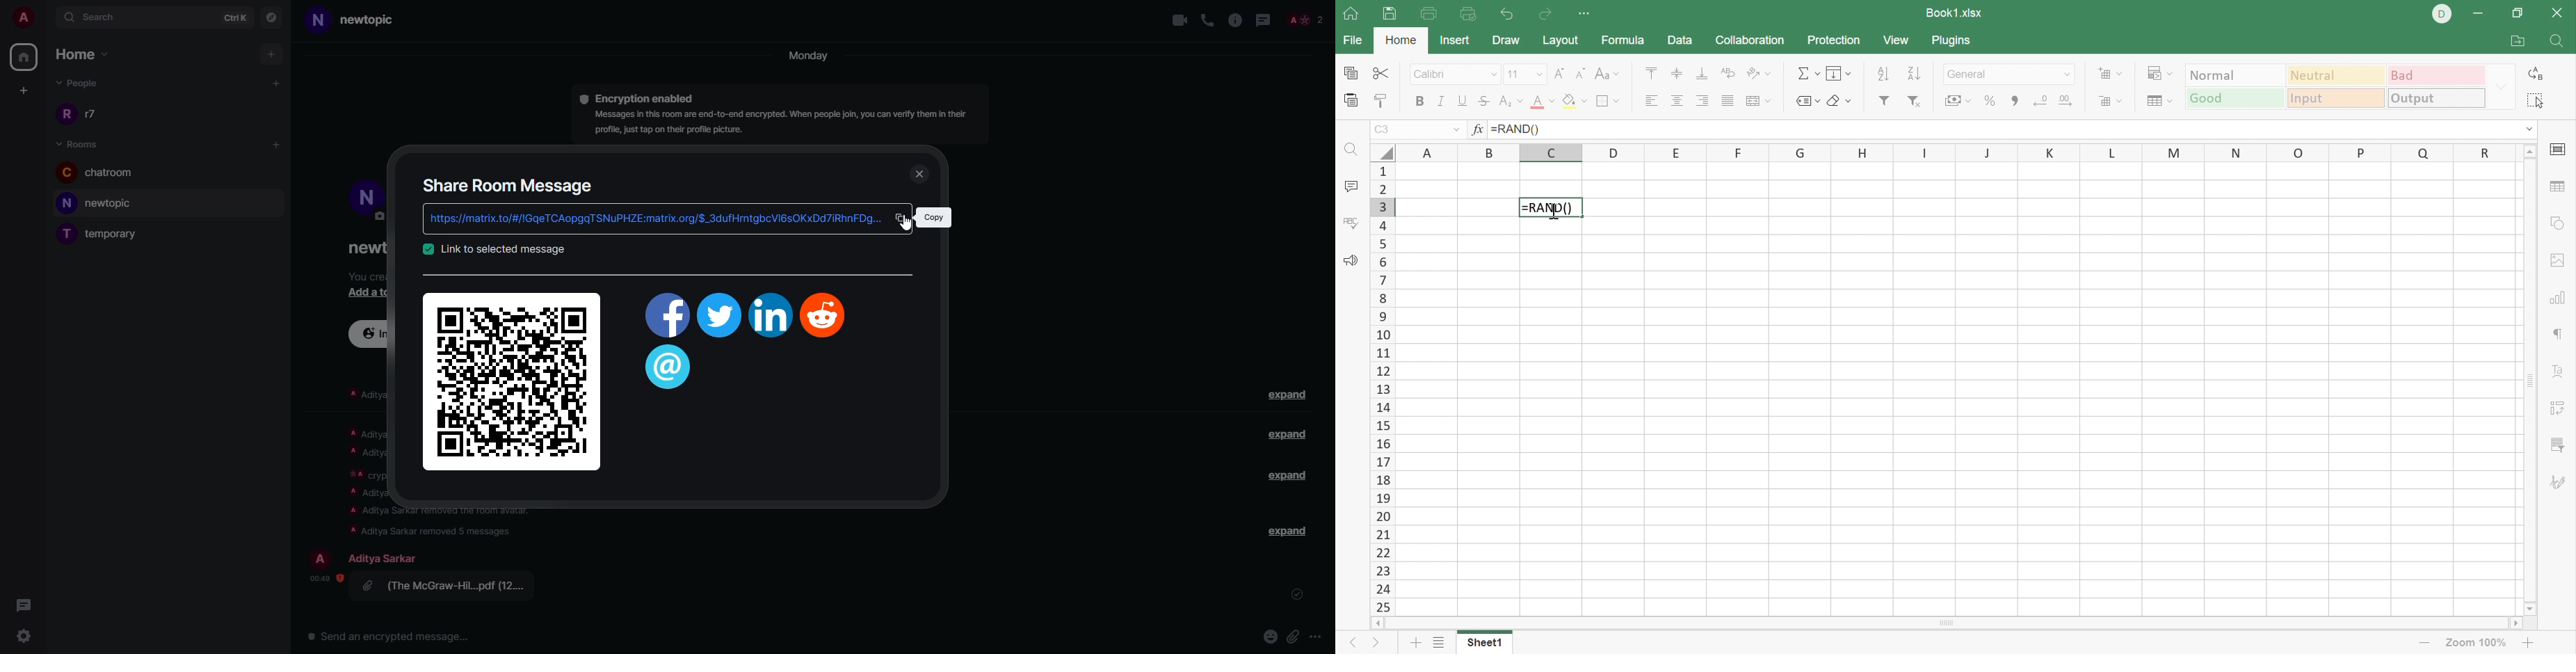 The image size is (2576, 672). What do you see at coordinates (2425, 645) in the screenshot?
I see `Zoom out` at bounding box center [2425, 645].